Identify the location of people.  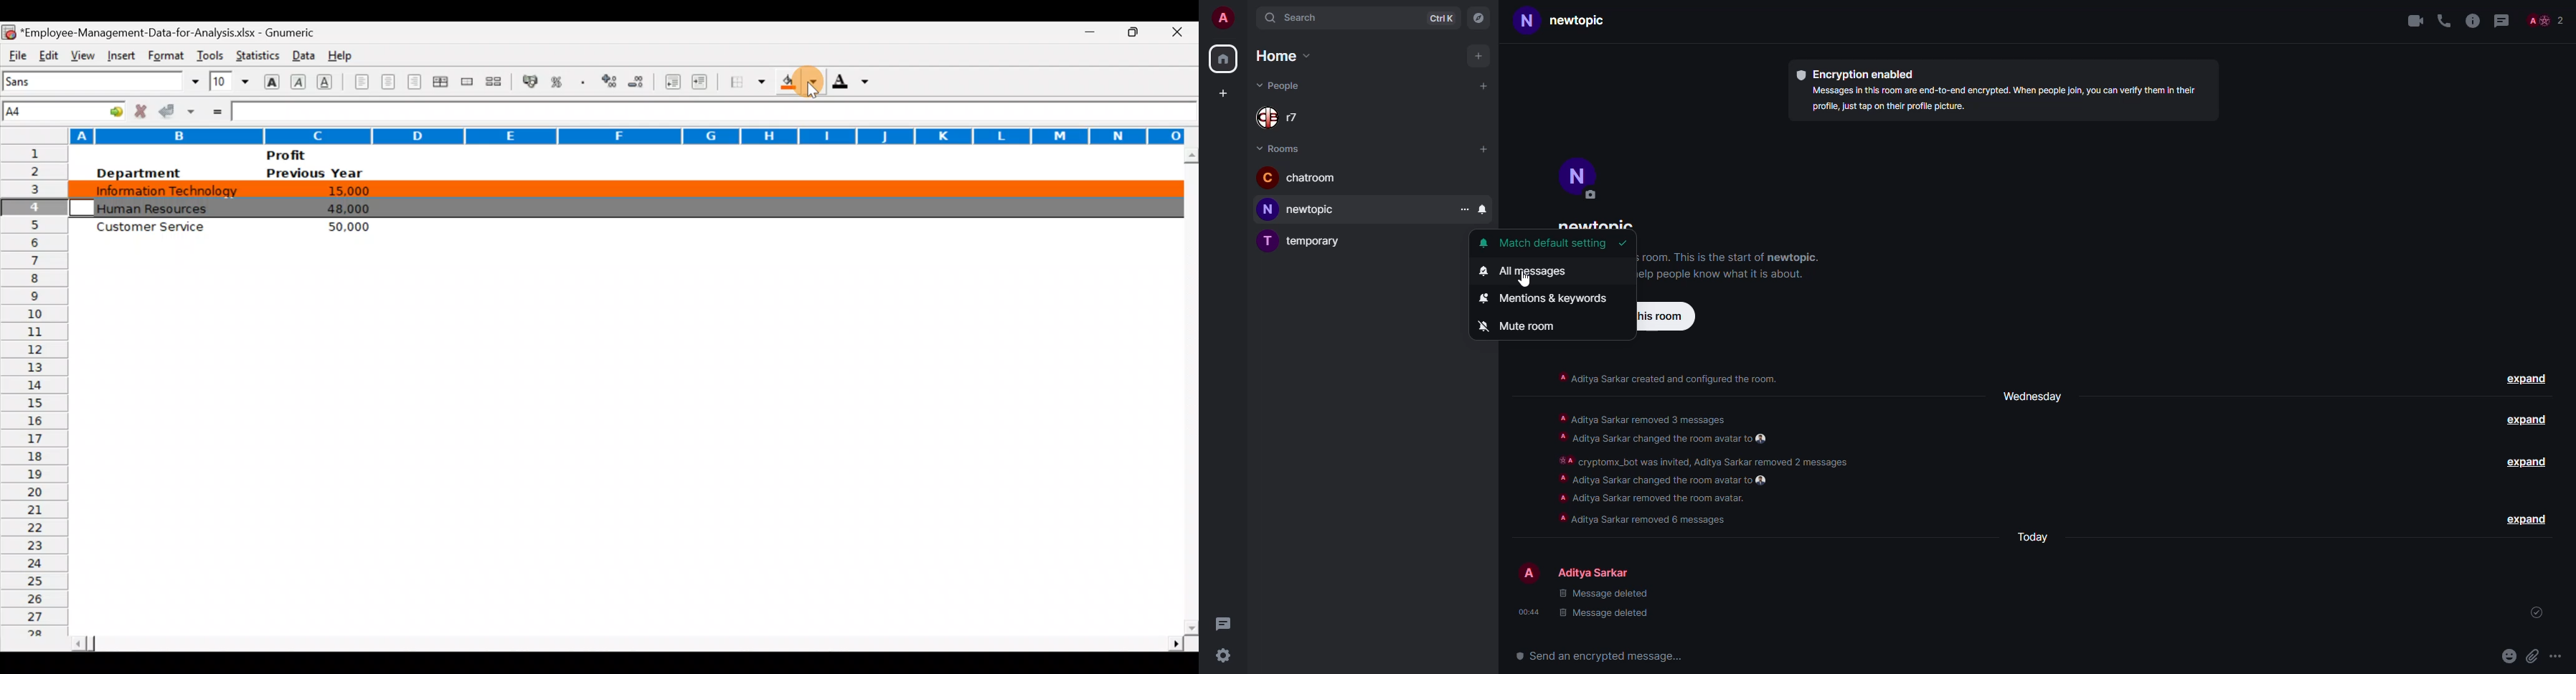
(2547, 22).